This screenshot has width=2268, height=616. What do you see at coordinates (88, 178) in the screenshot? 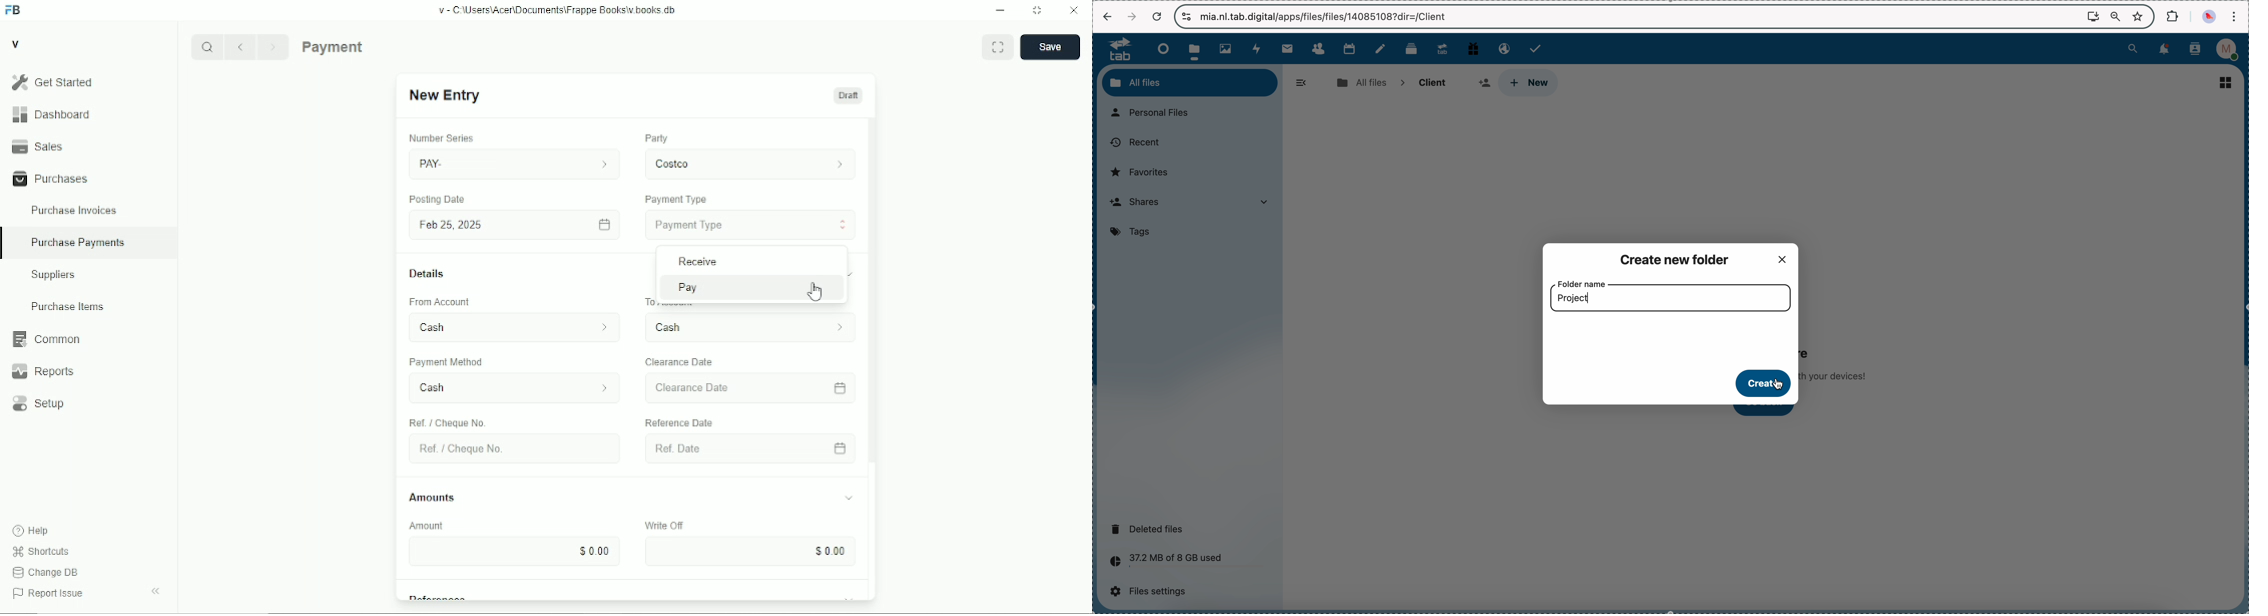
I see `Purchases` at bounding box center [88, 178].